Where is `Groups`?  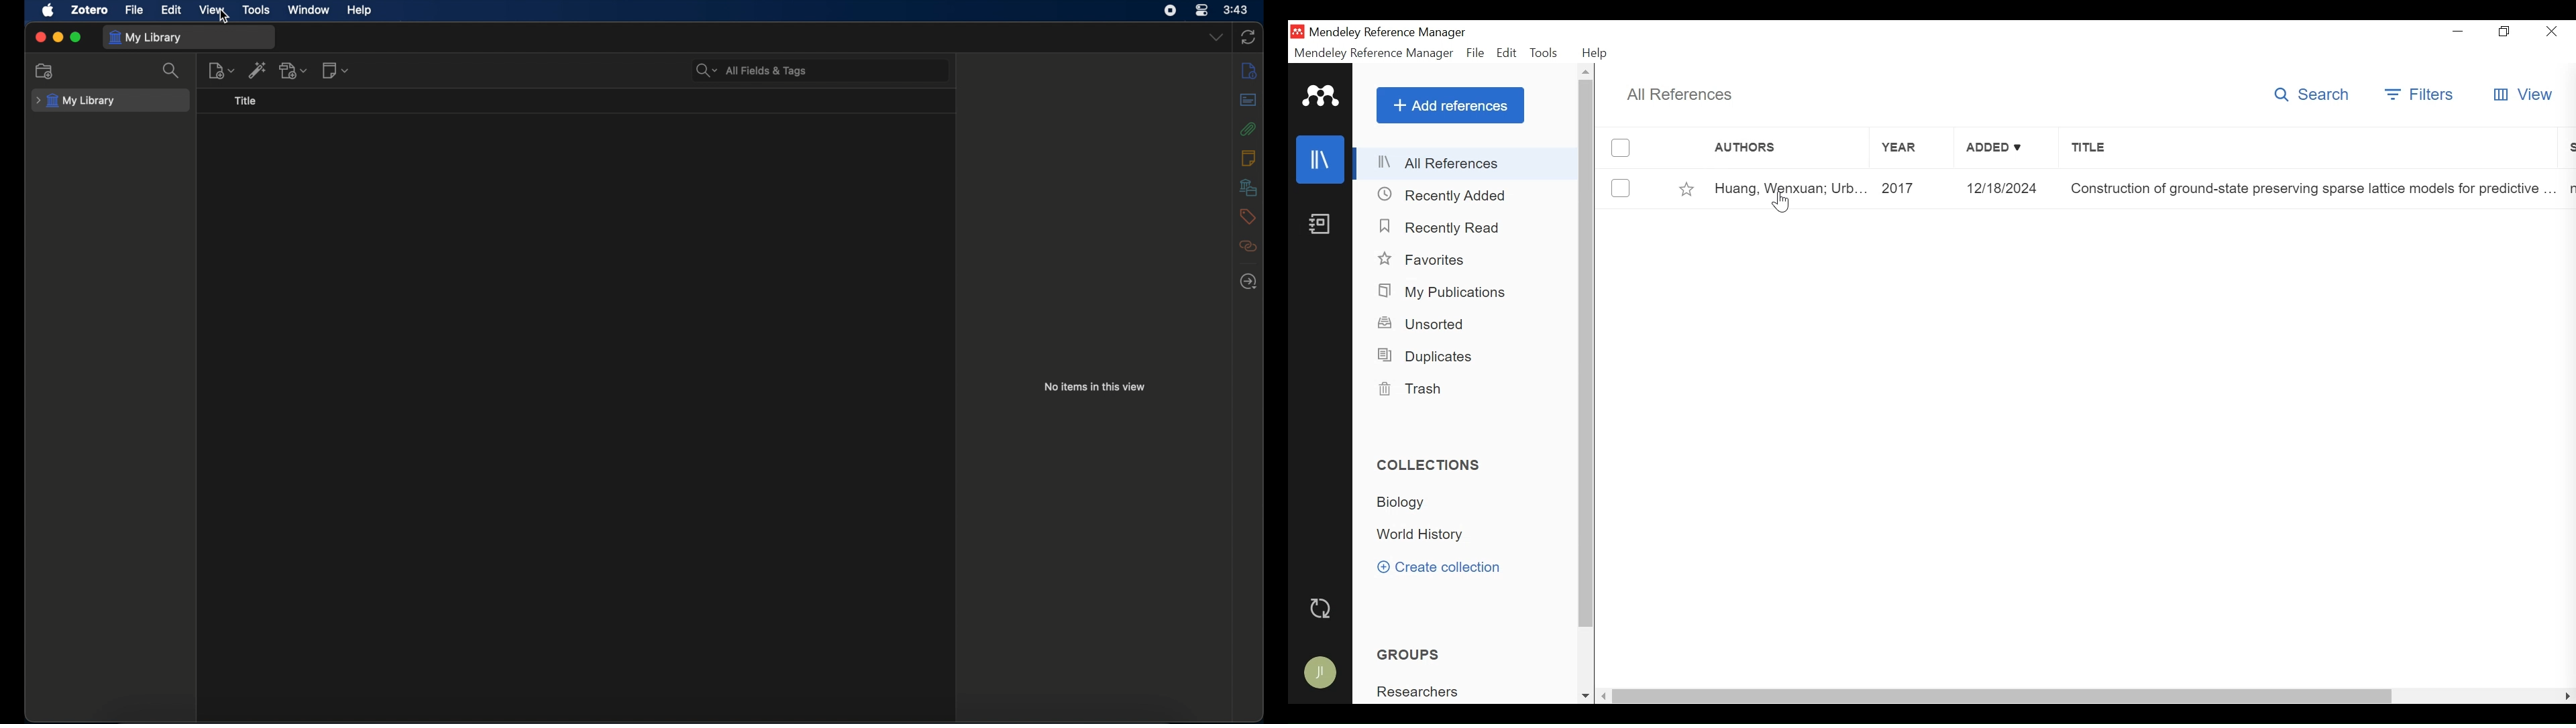 Groups is located at coordinates (1427, 691).